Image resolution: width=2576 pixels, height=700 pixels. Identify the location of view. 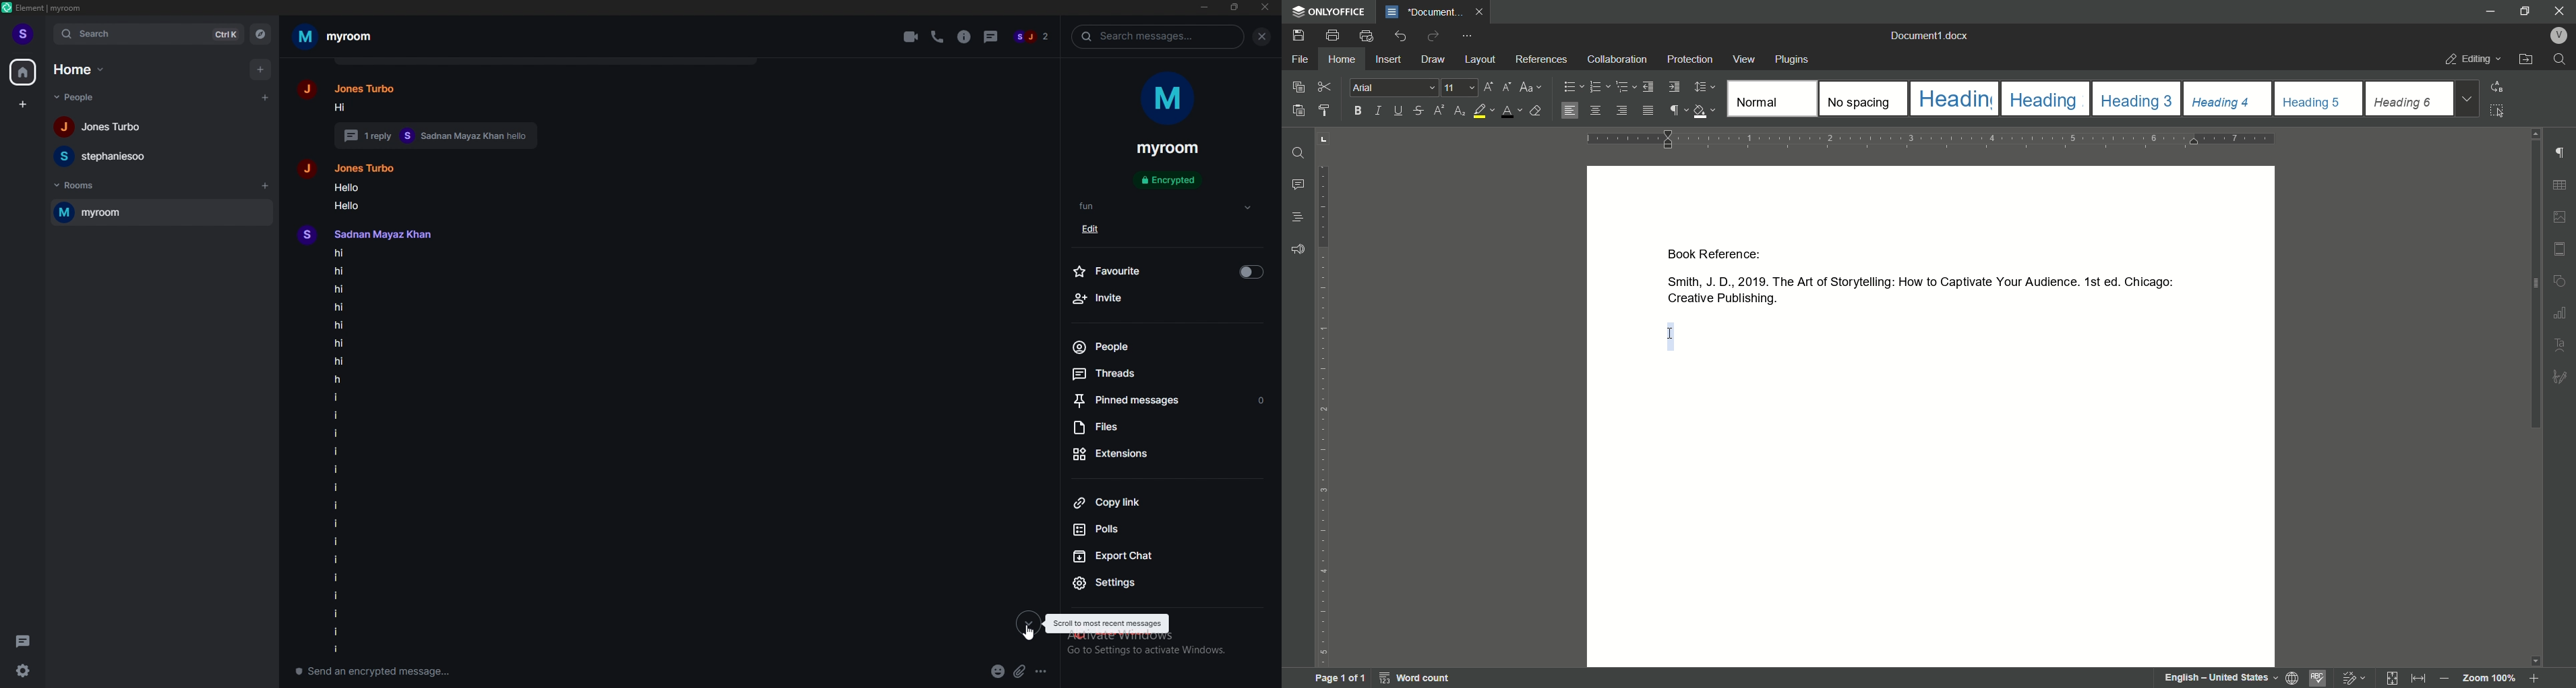
(1745, 59).